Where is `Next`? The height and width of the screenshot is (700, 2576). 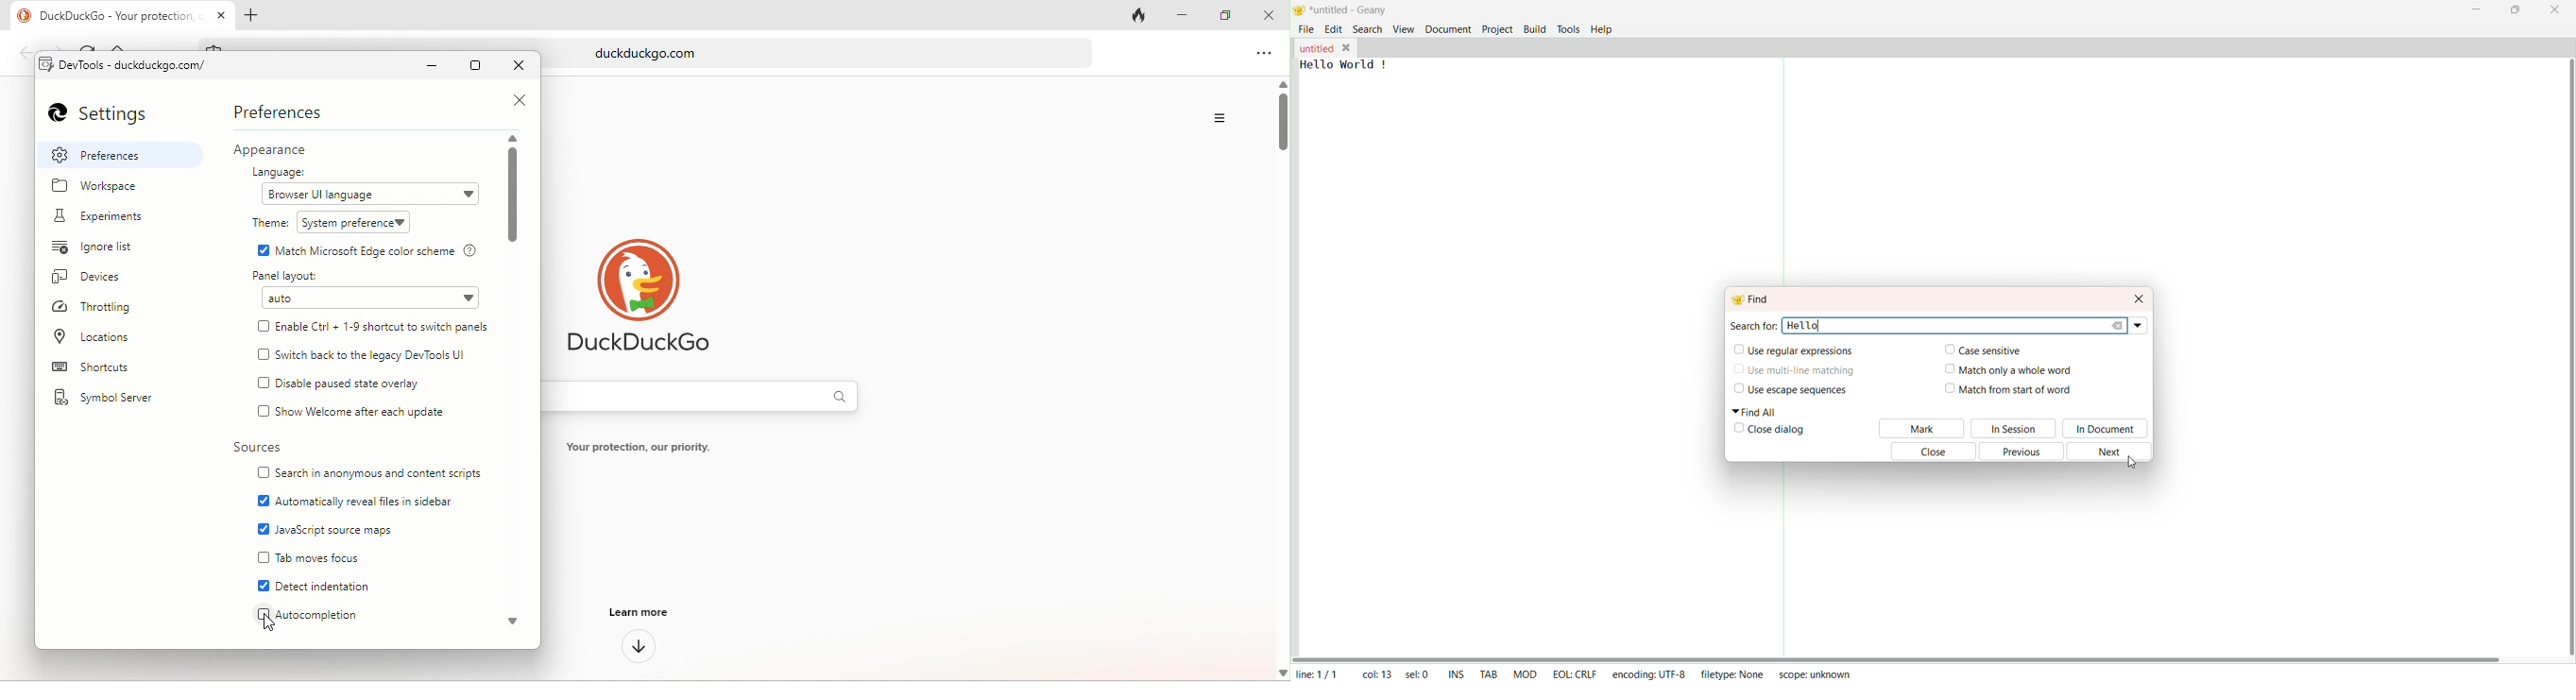
Next is located at coordinates (2114, 452).